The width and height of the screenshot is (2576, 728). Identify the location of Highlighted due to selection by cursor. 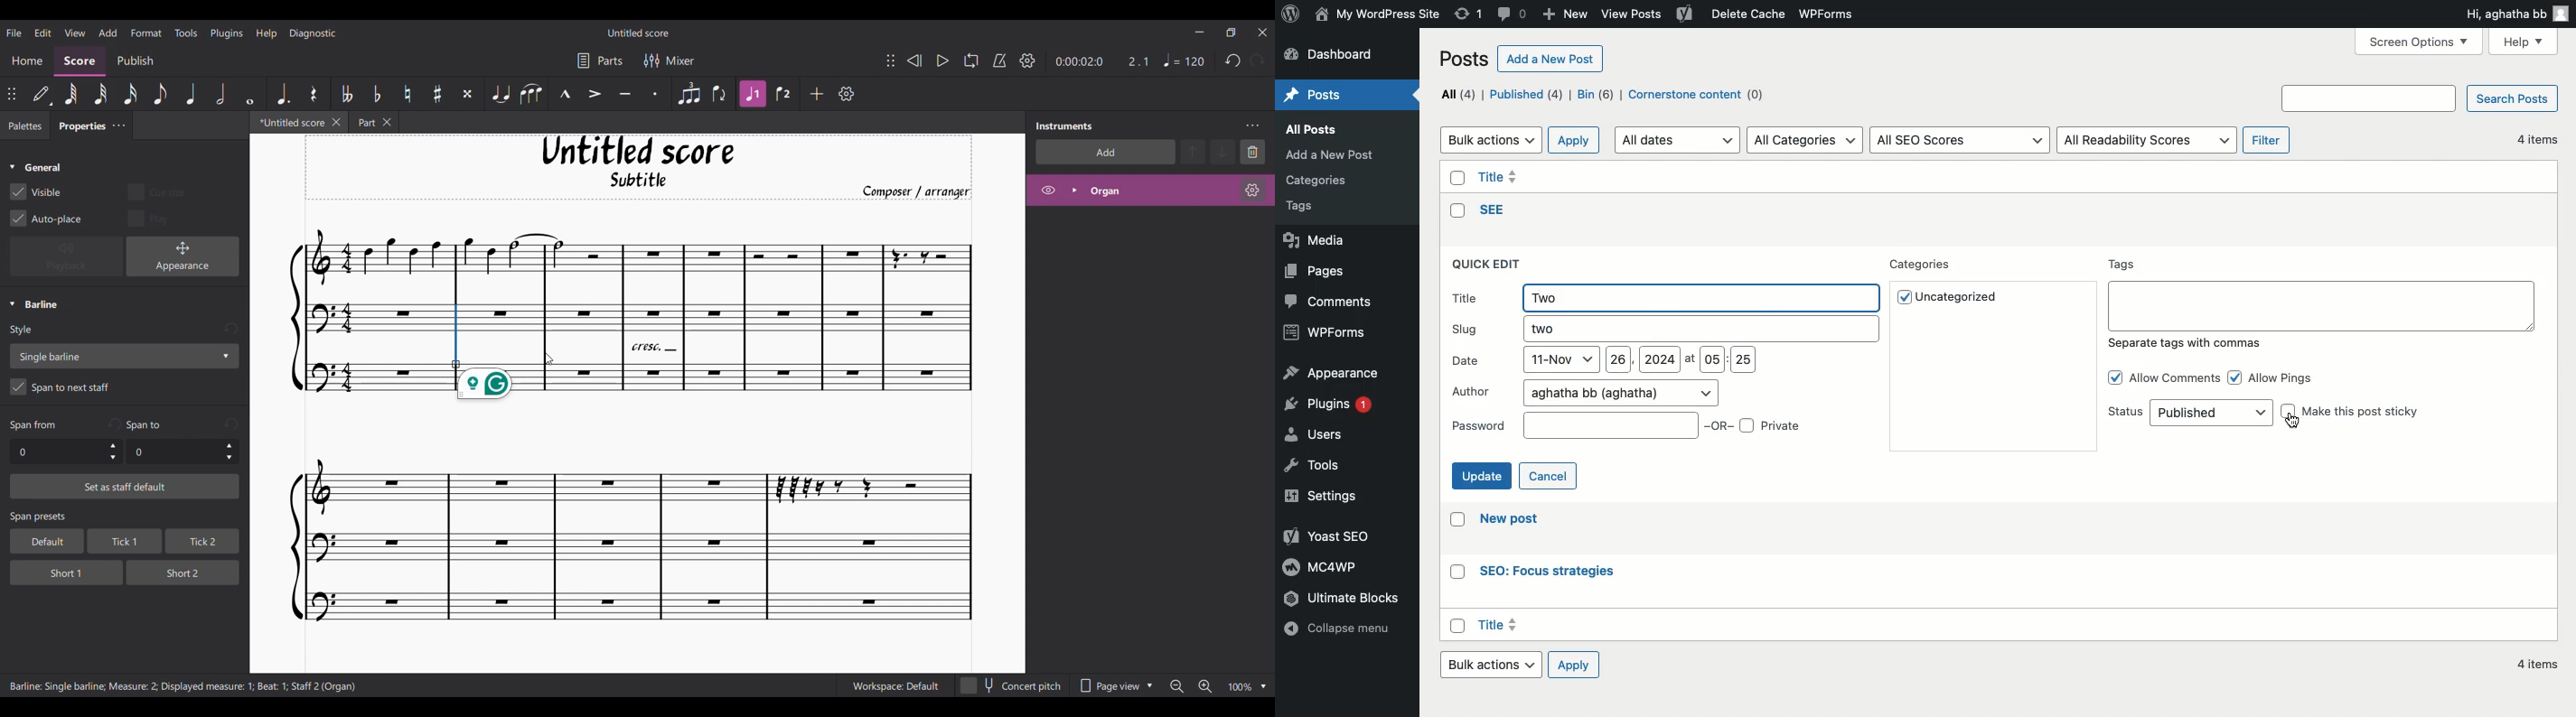
(456, 337).